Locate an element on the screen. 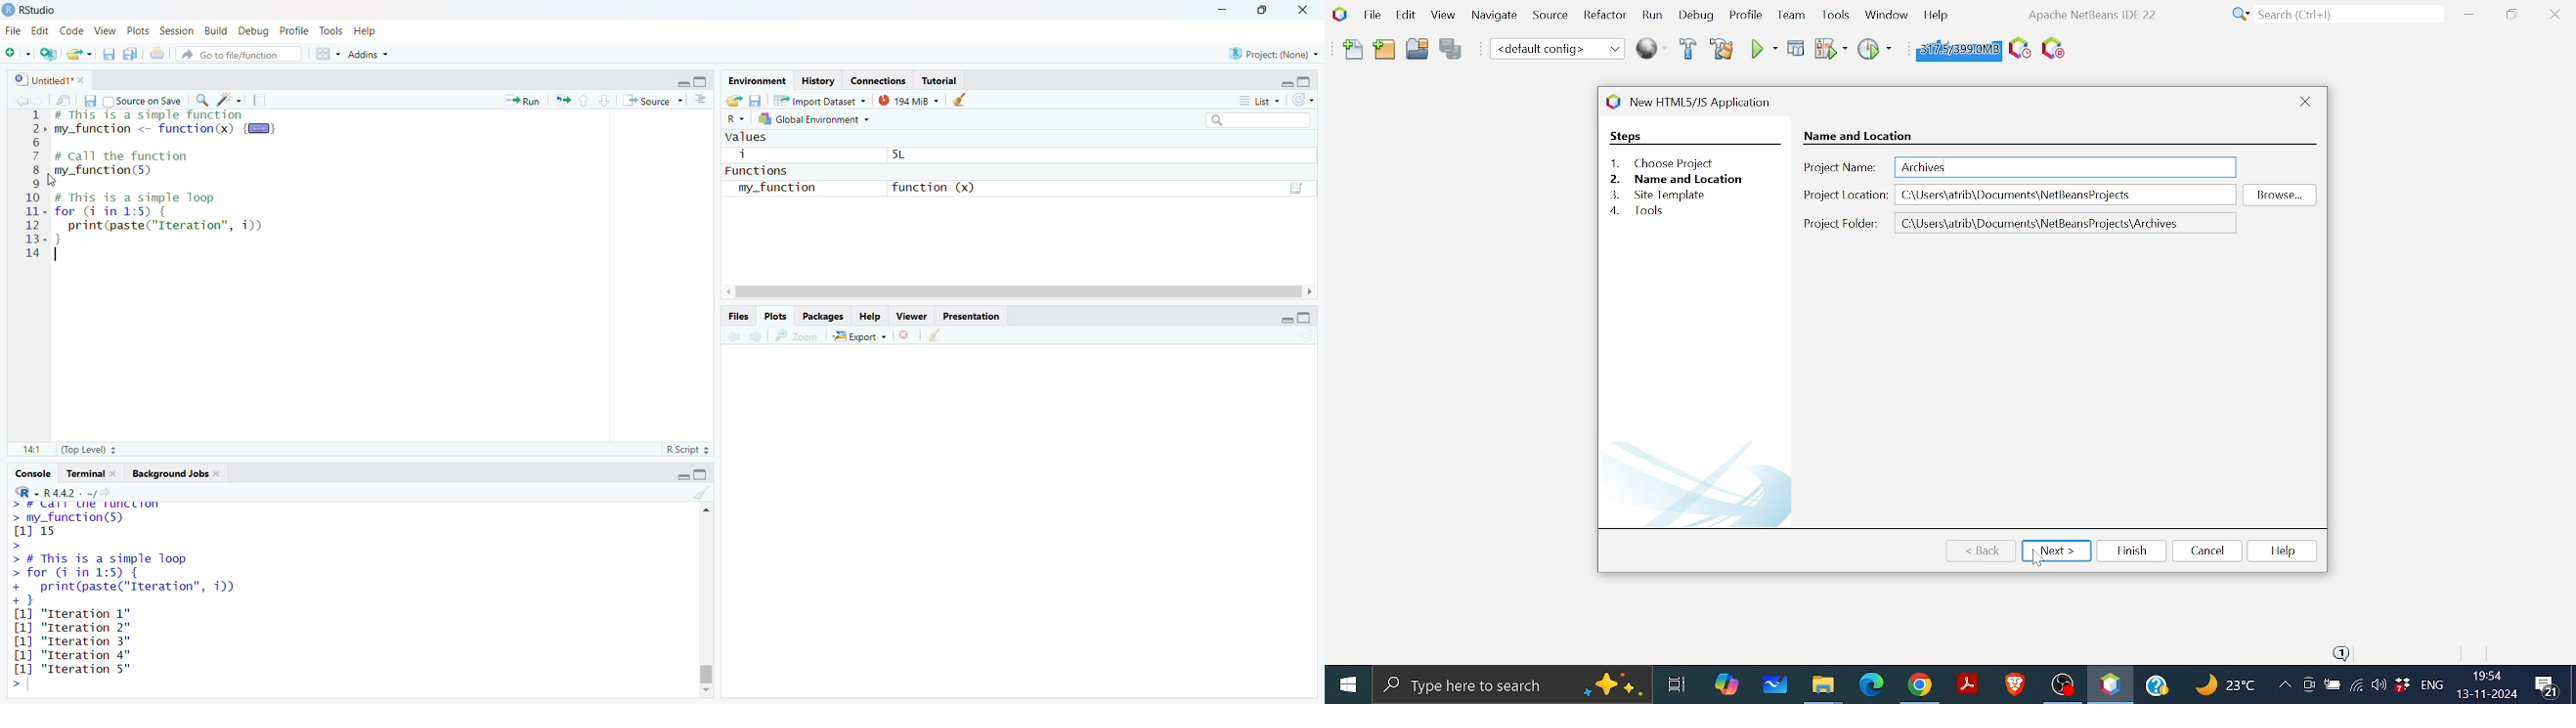 The width and height of the screenshot is (2576, 728). project: (None) is located at coordinates (1275, 55).